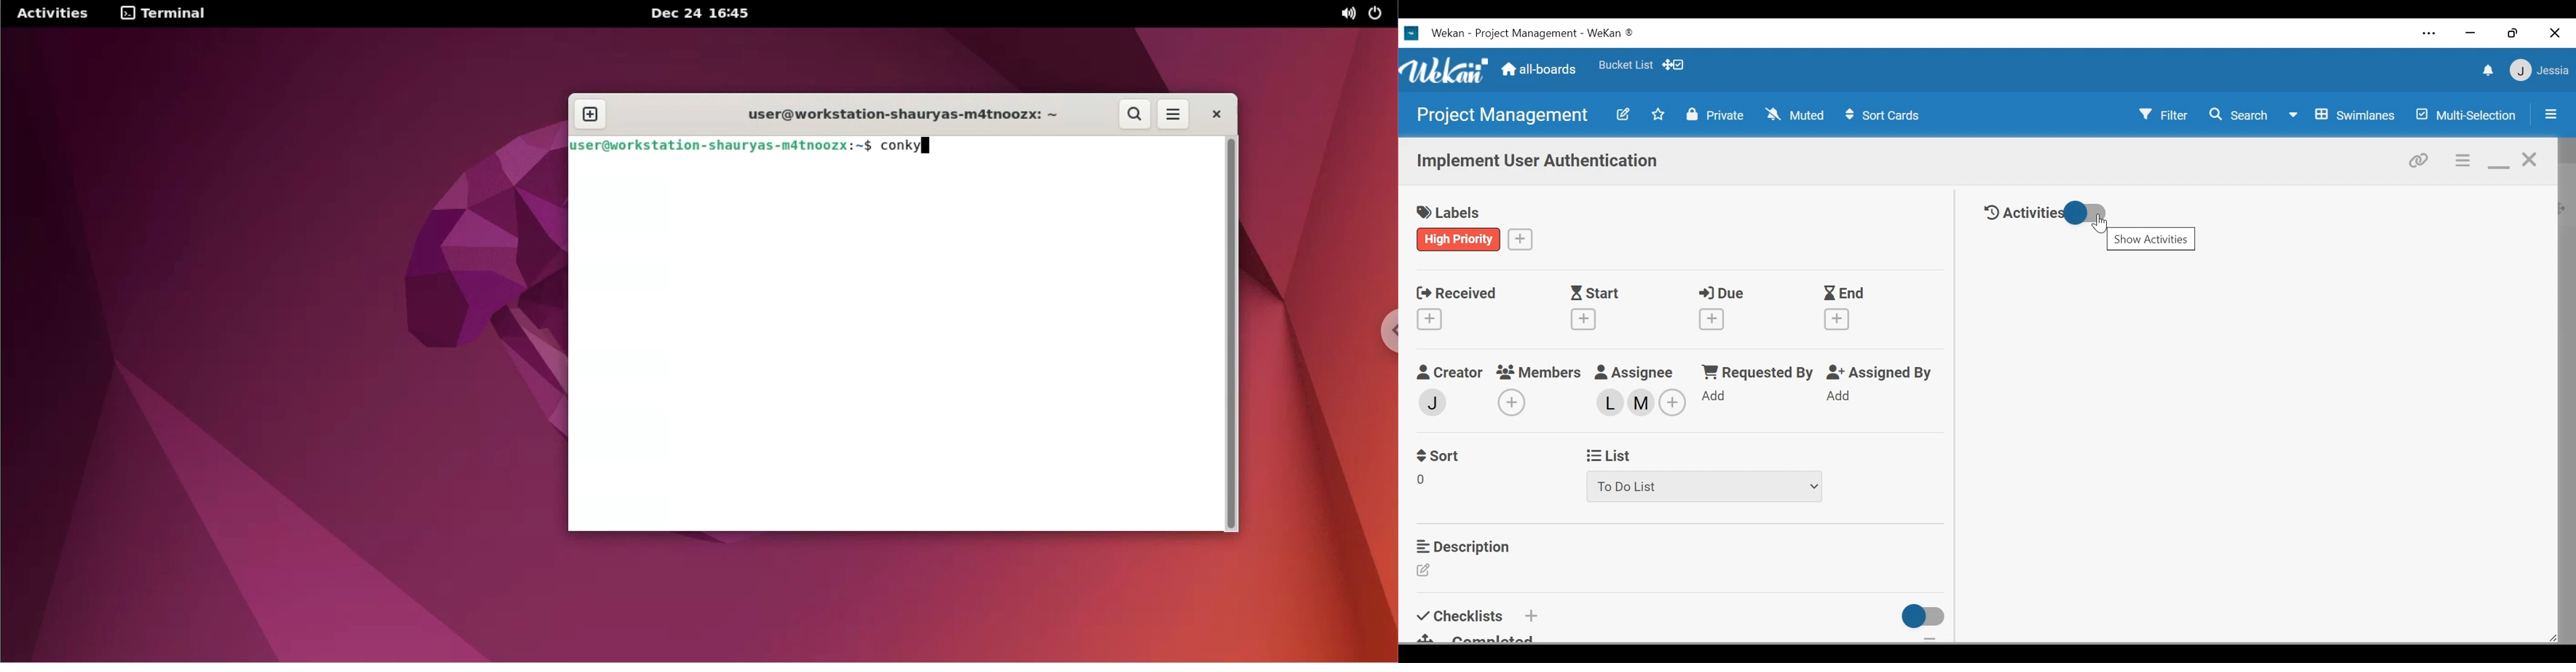 The image size is (2576, 672). Describe the element at coordinates (1706, 487) in the screenshot. I see `List dropdown menu` at that location.